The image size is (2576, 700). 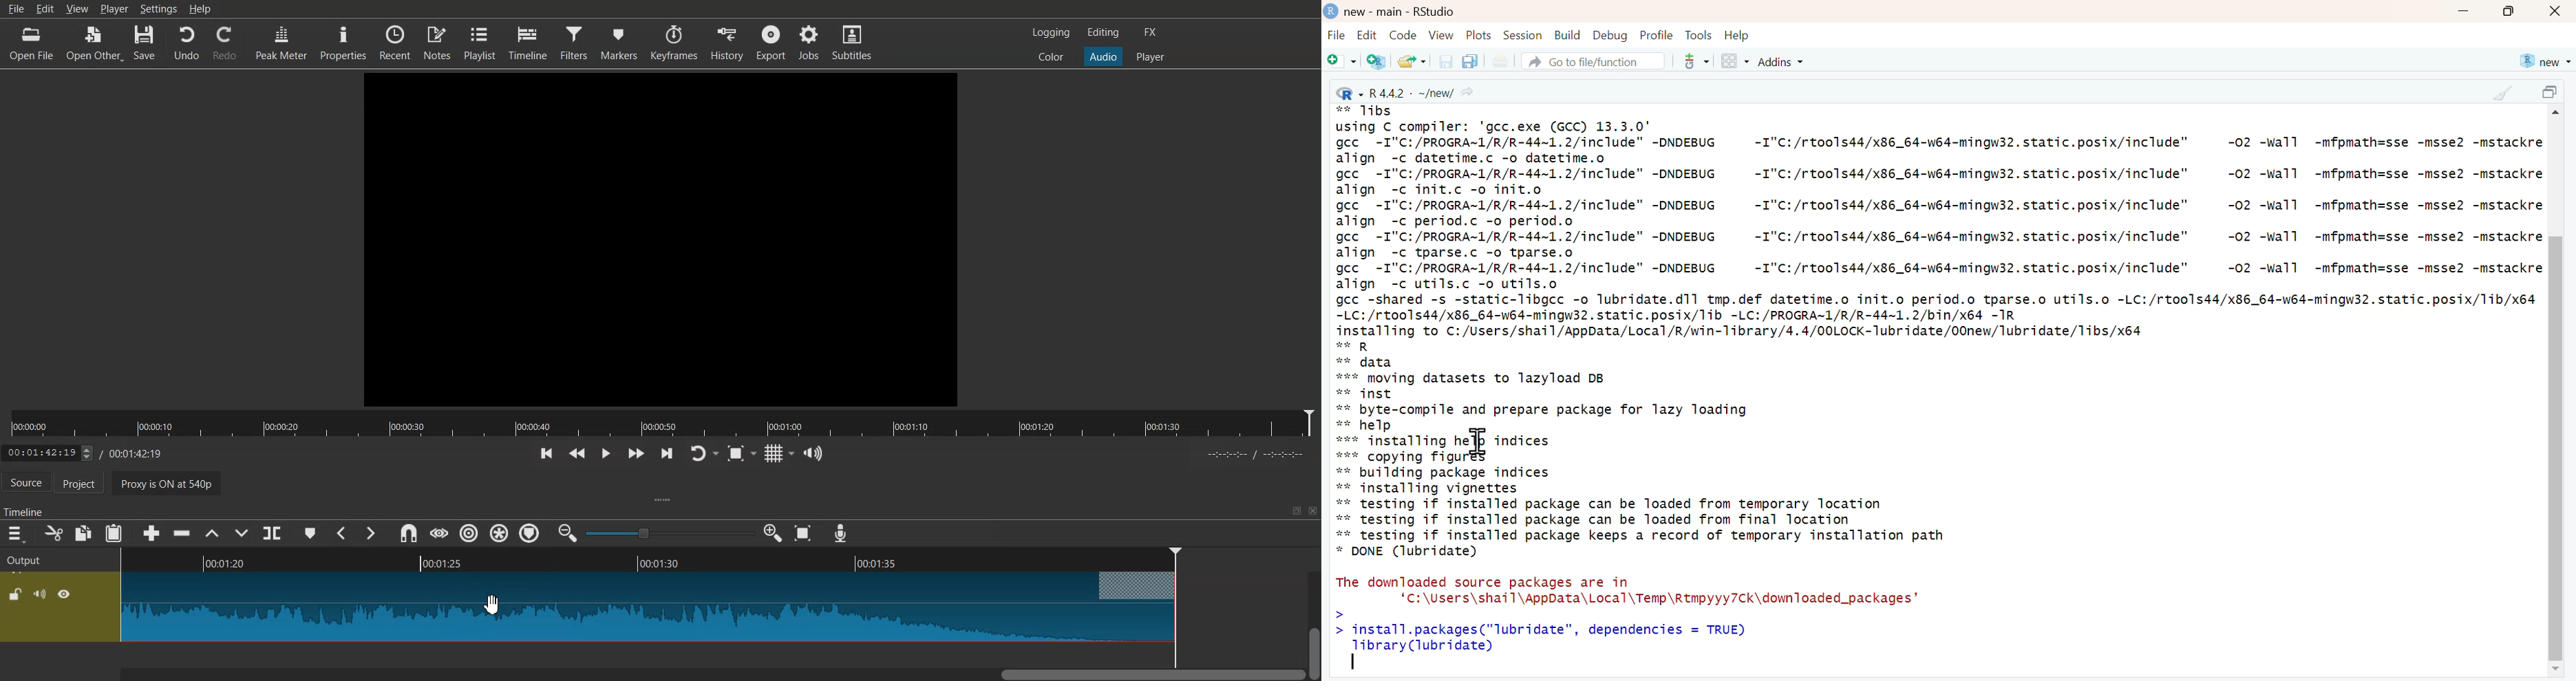 What do you see at coordinates (114, 533) in the screenshot?
I see `Paste` at bounding box center [114, 533].